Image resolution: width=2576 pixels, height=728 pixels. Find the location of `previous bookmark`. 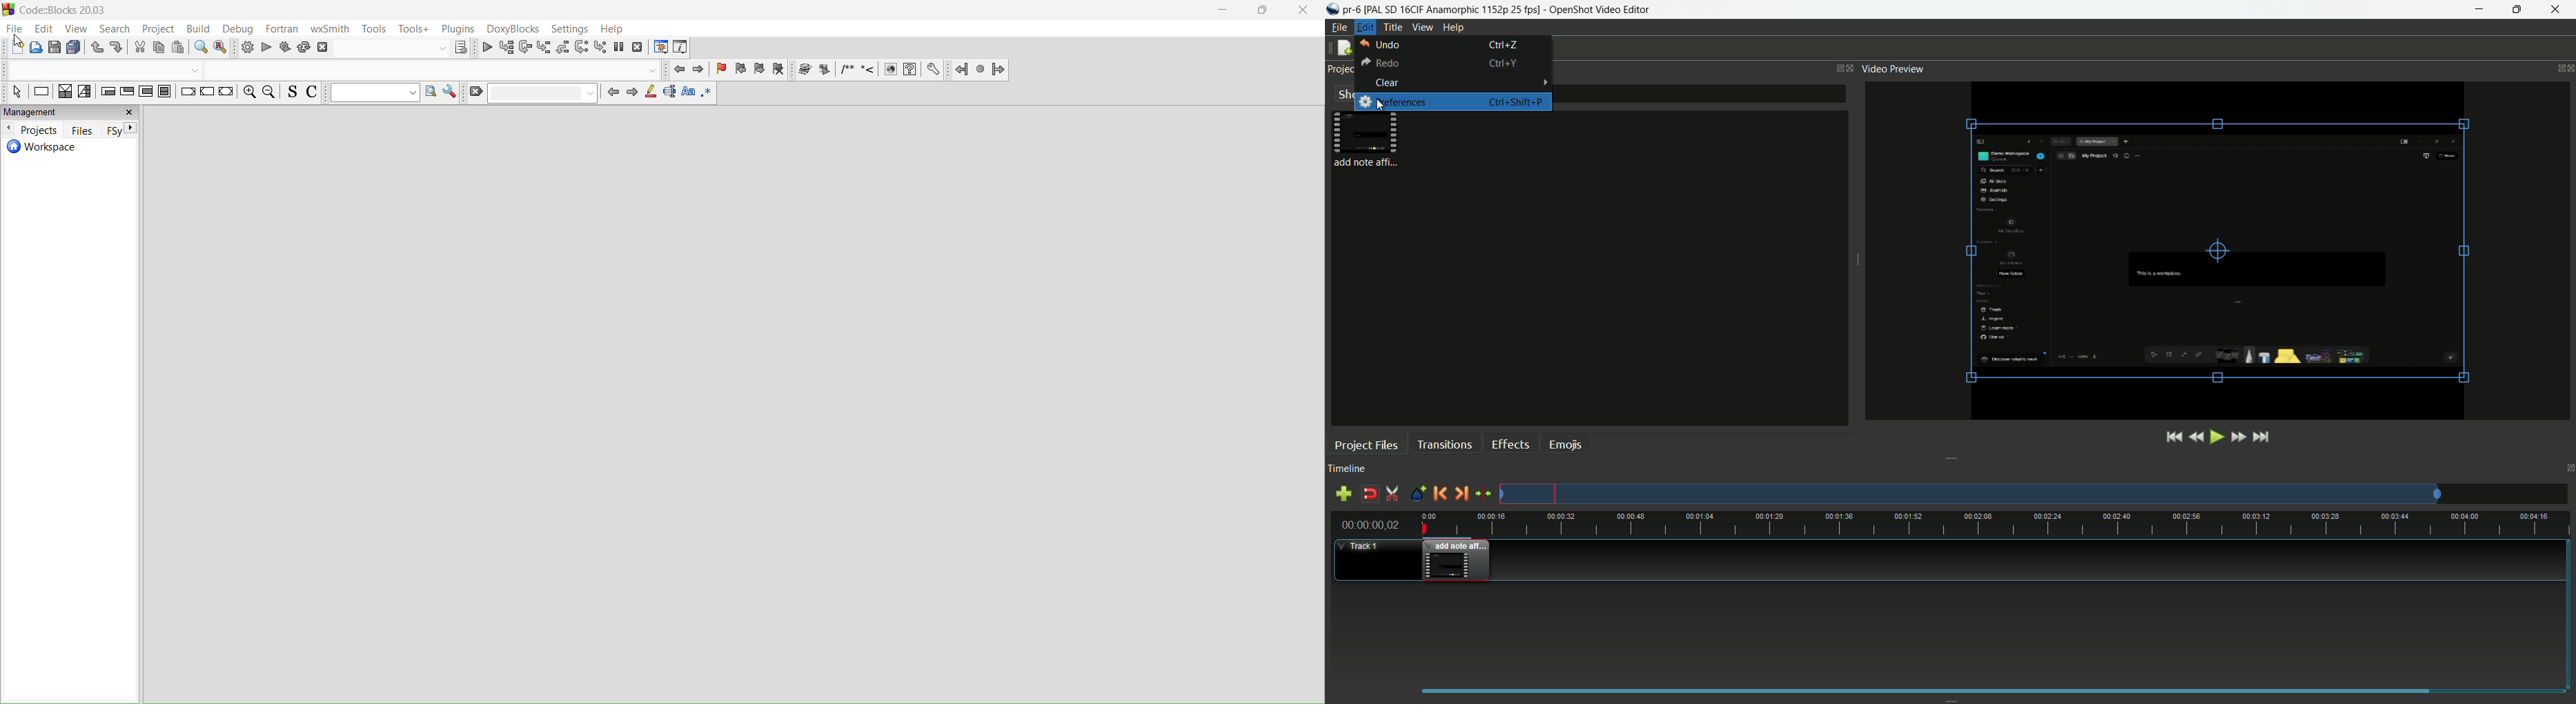

previous bookmark is located at coordinates (742, 70).